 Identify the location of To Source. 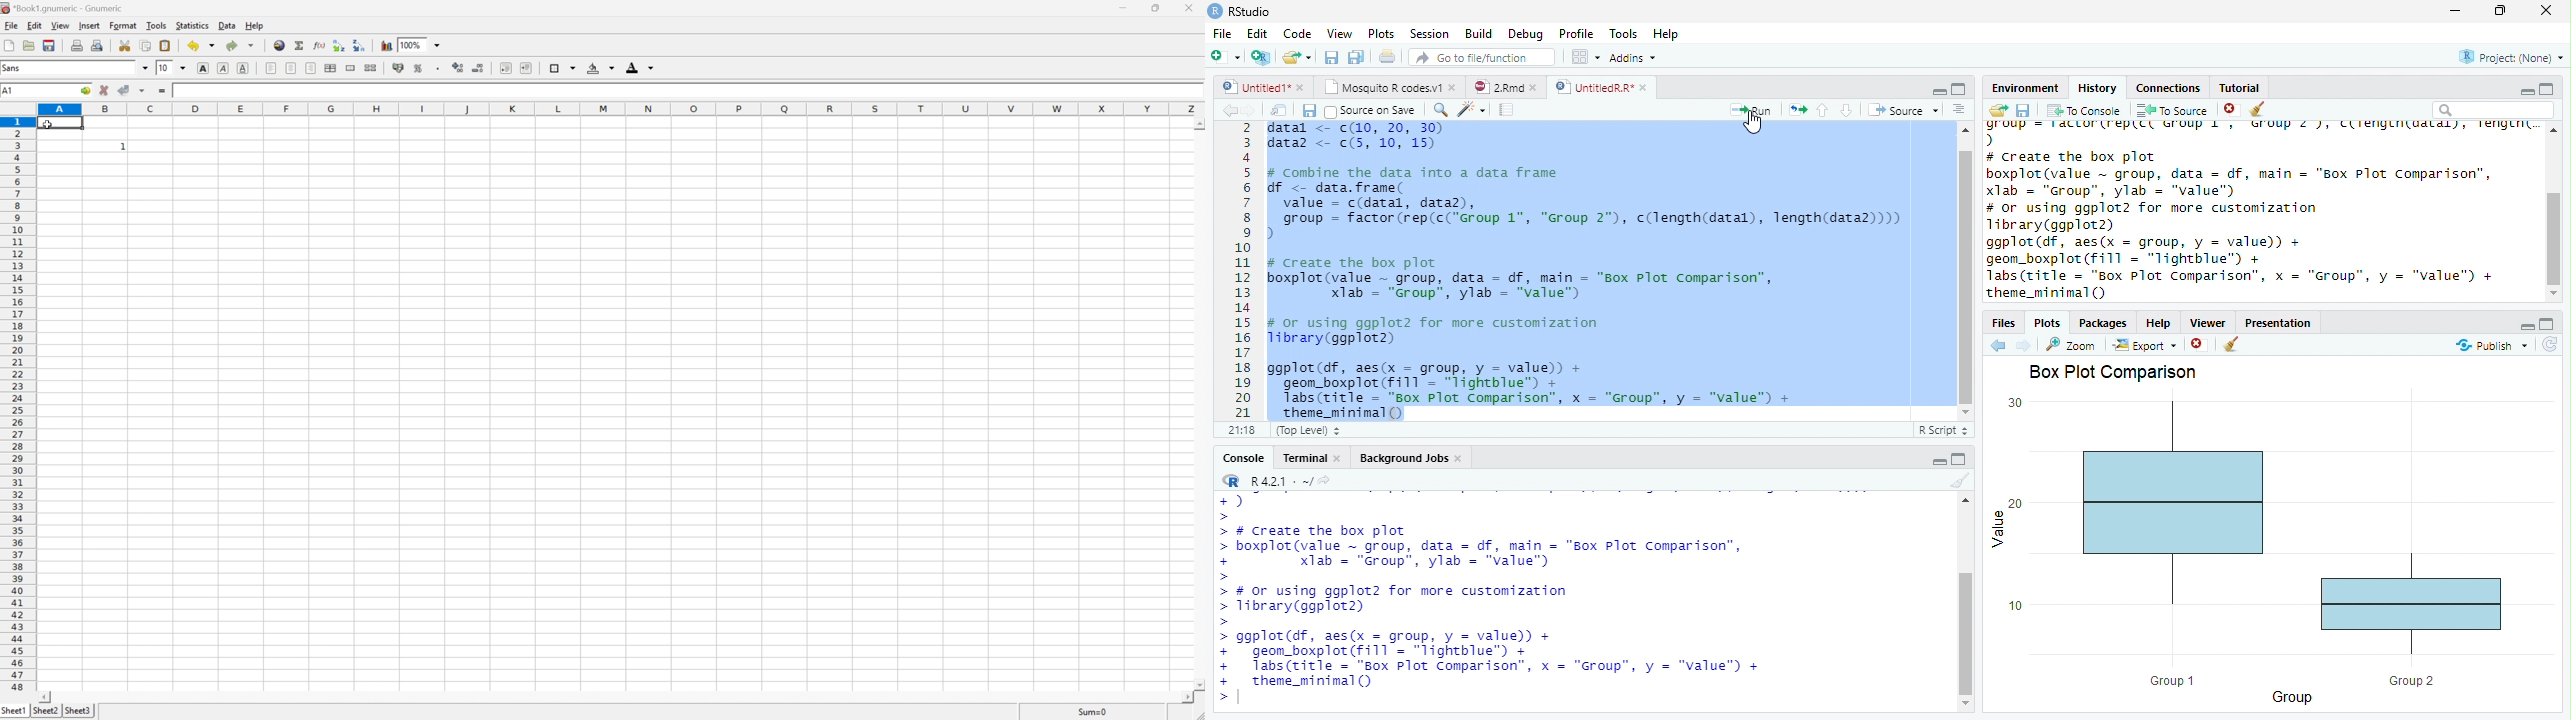
(2173, 110).